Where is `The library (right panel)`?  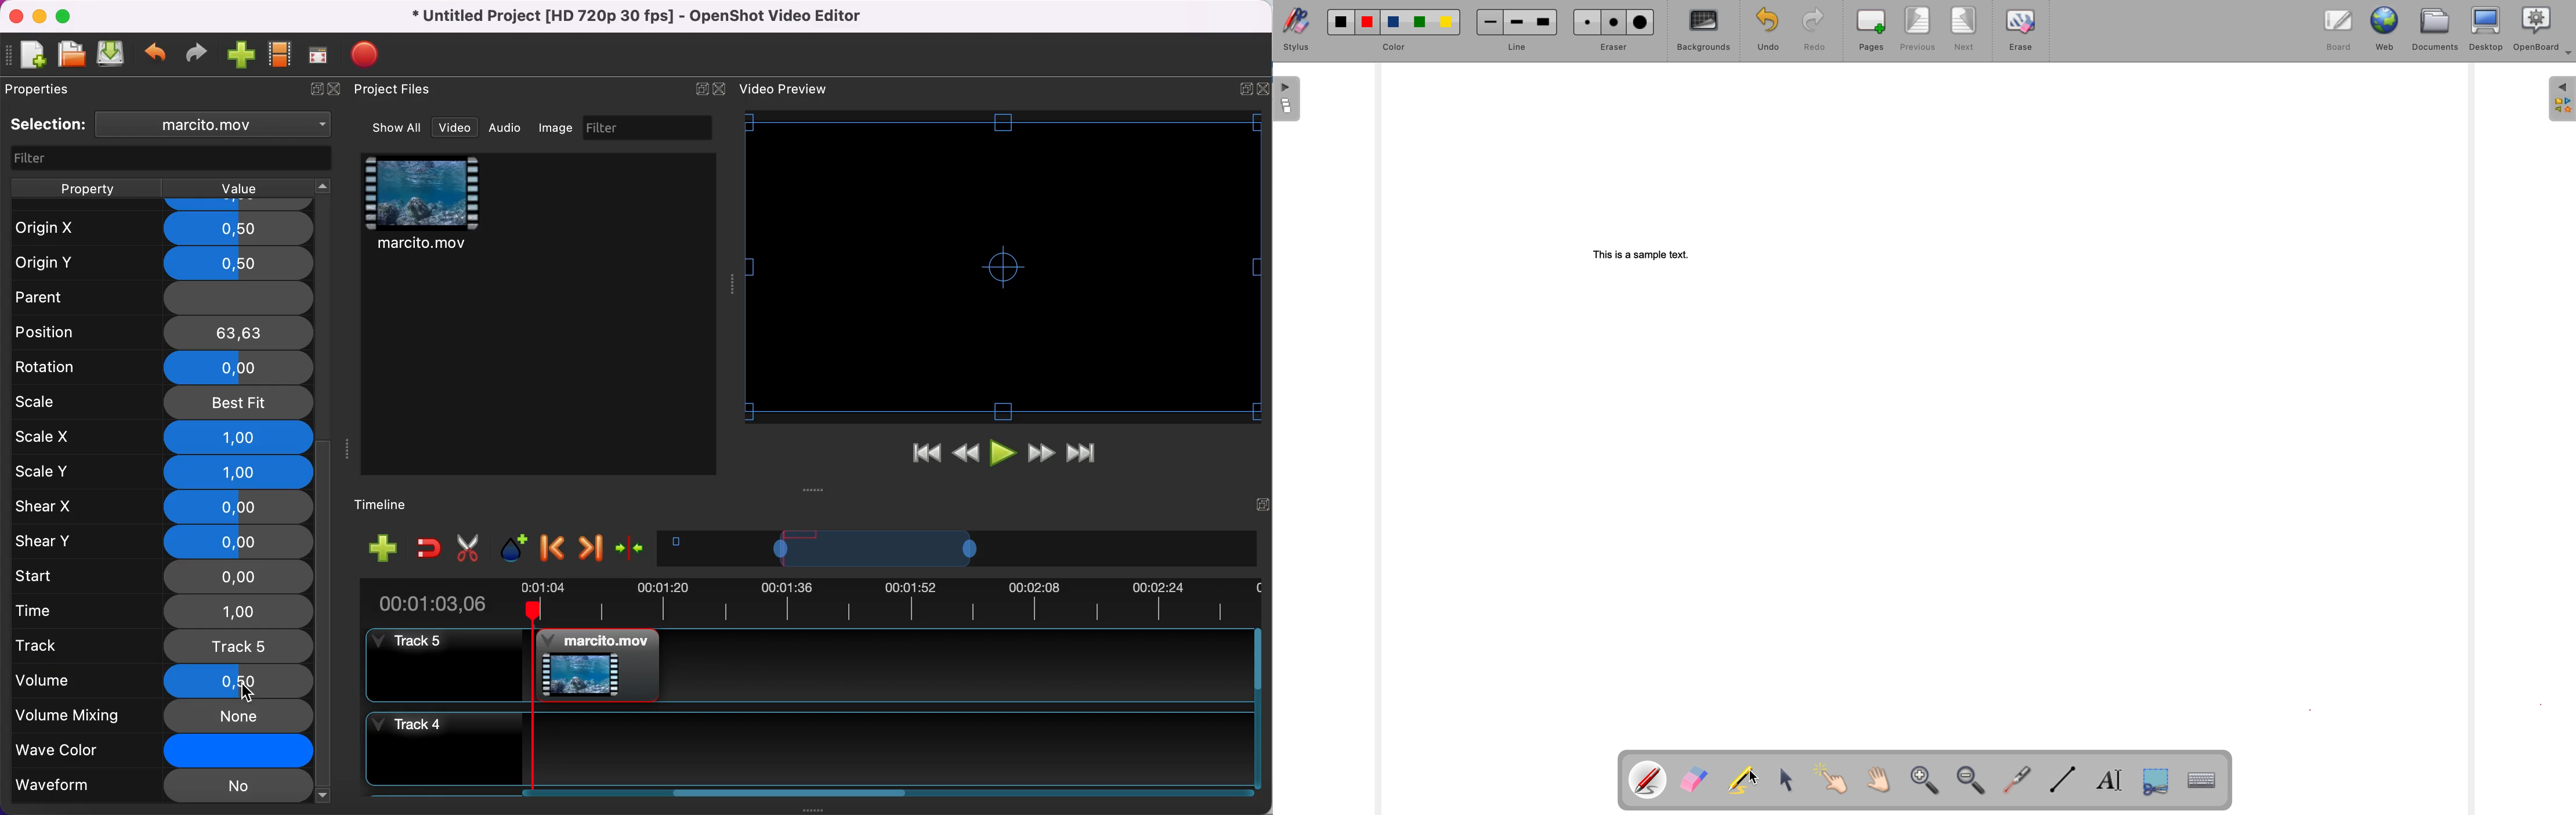 The library (right panel) is located at coordinates (2562, 99).